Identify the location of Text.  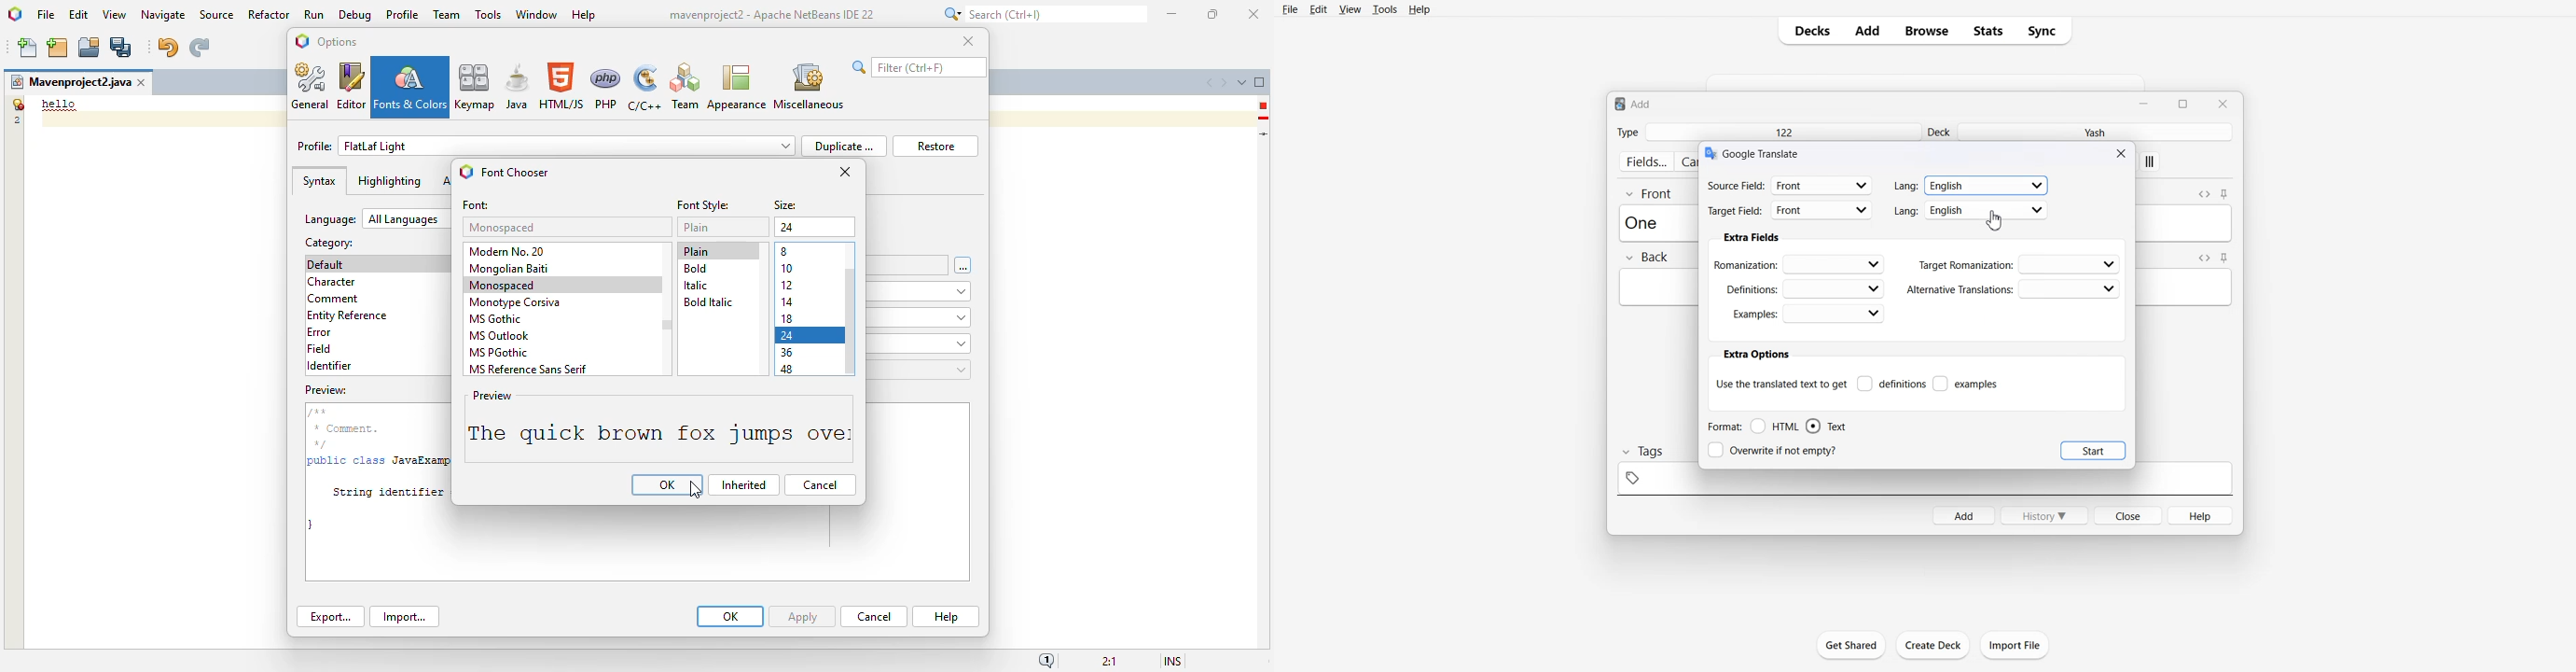
(1646, 222).